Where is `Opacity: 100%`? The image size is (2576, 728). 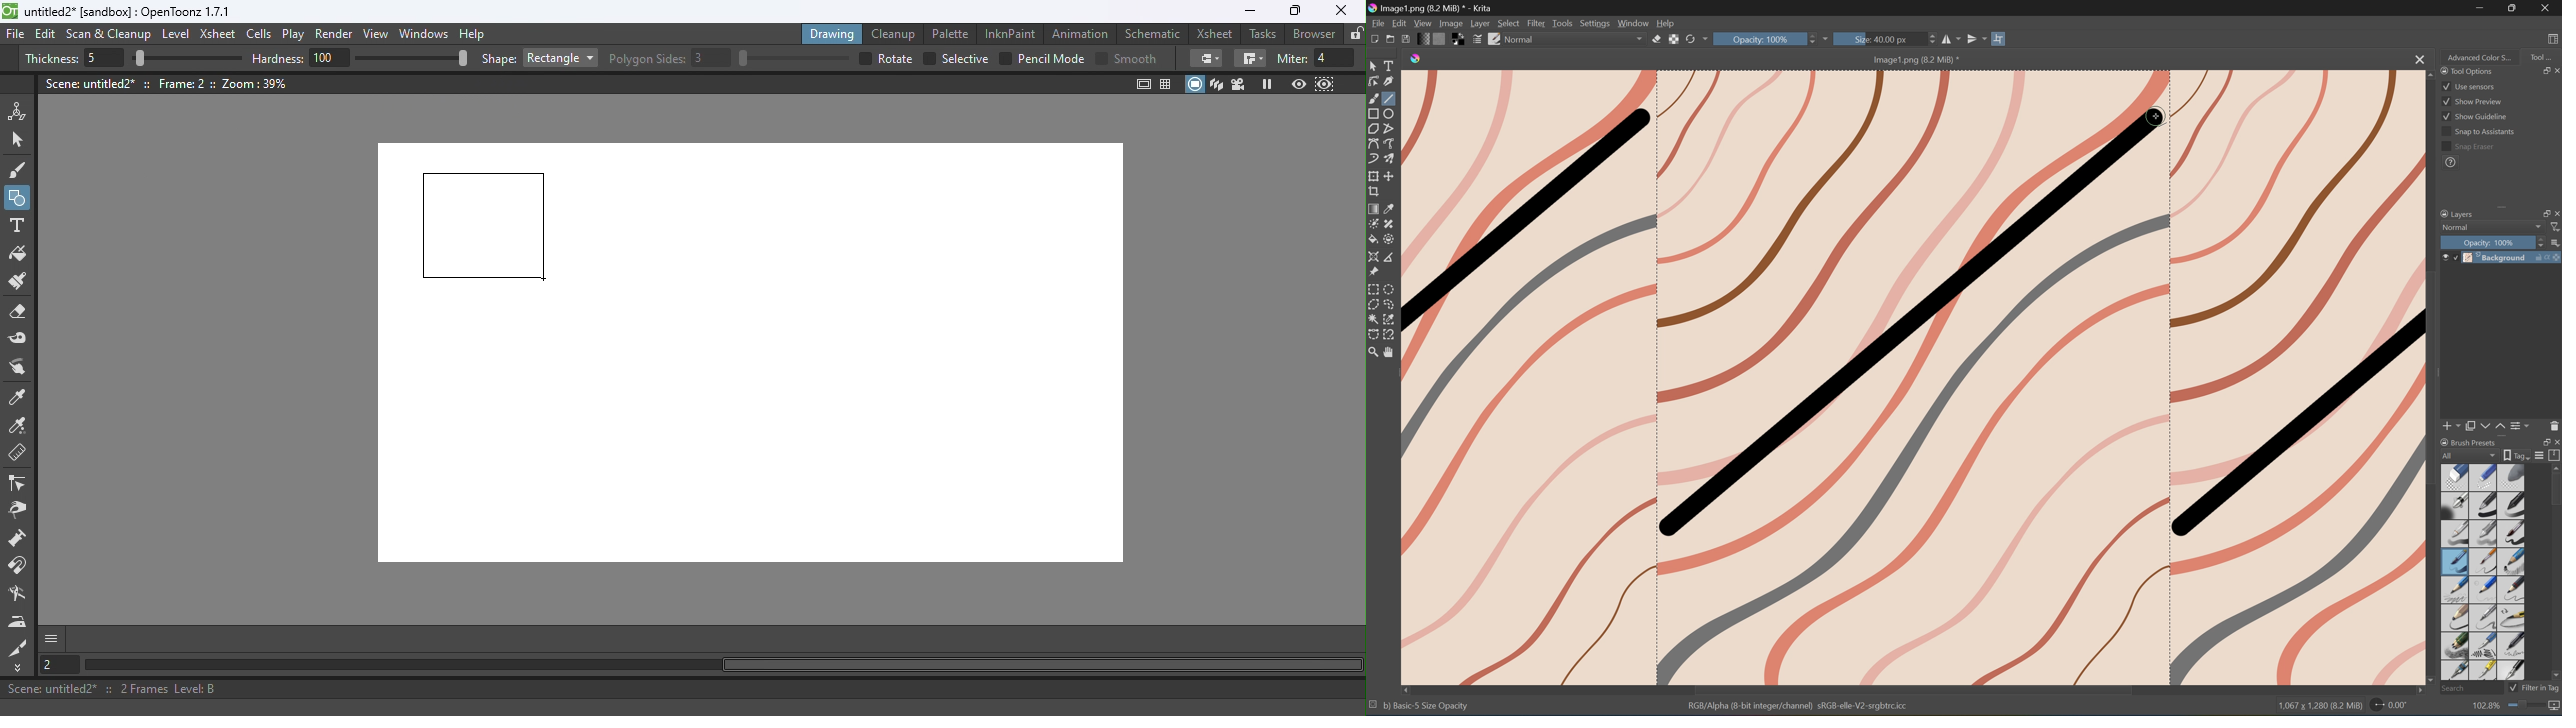 Opacity: 100% is located at coordinates (2490, 243).